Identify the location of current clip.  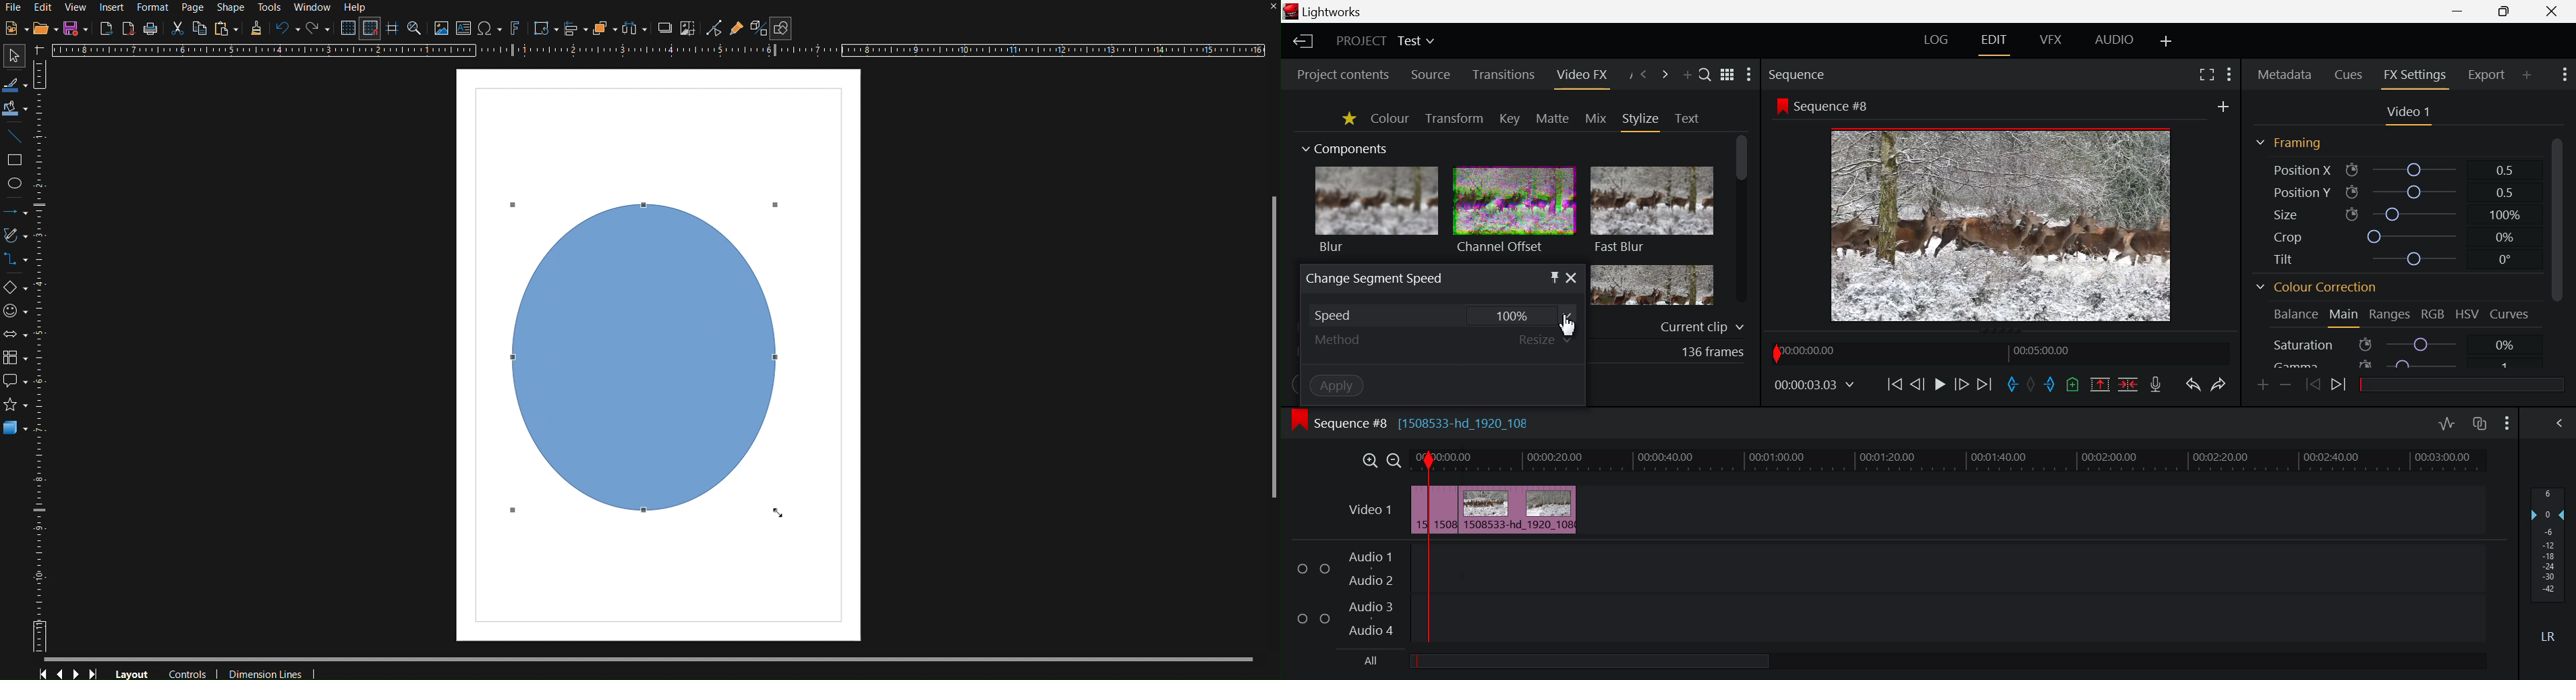
(1705, 326).